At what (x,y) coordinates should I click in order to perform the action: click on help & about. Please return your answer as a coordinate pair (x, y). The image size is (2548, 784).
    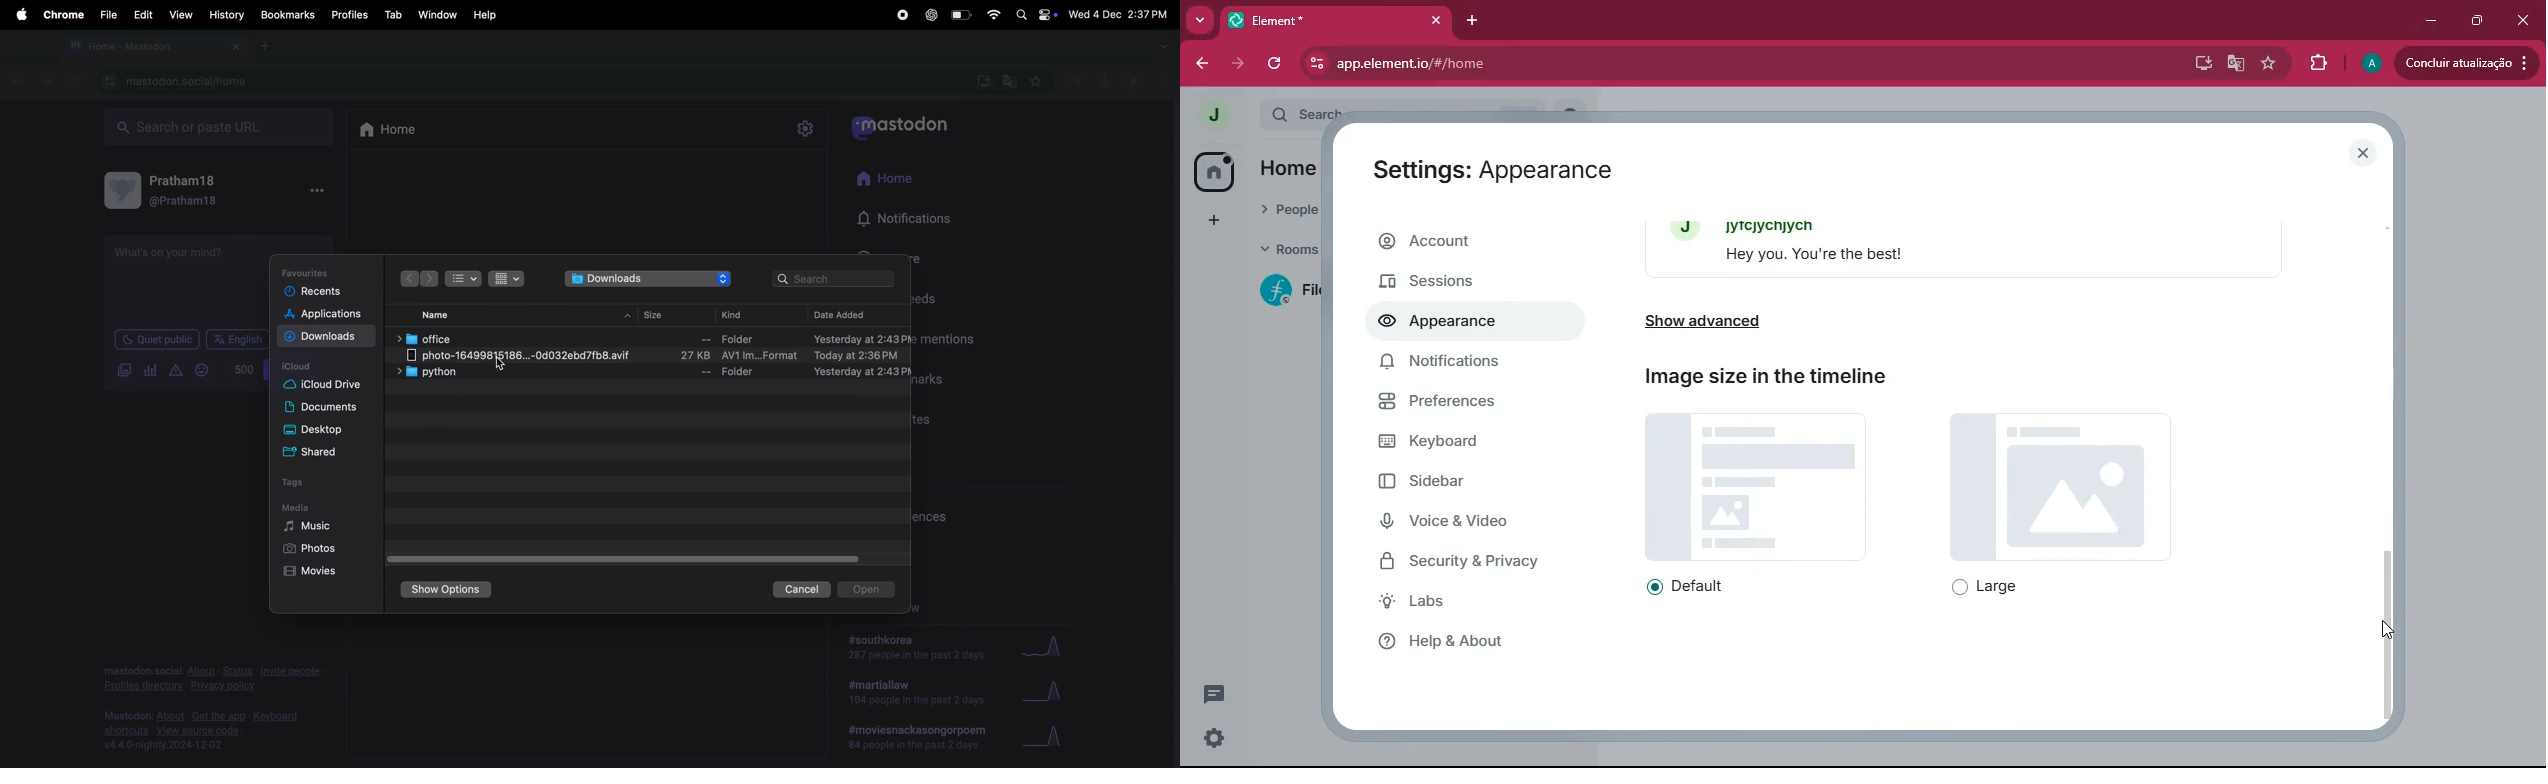
    Looking at the image, I should click on (1459, 641).